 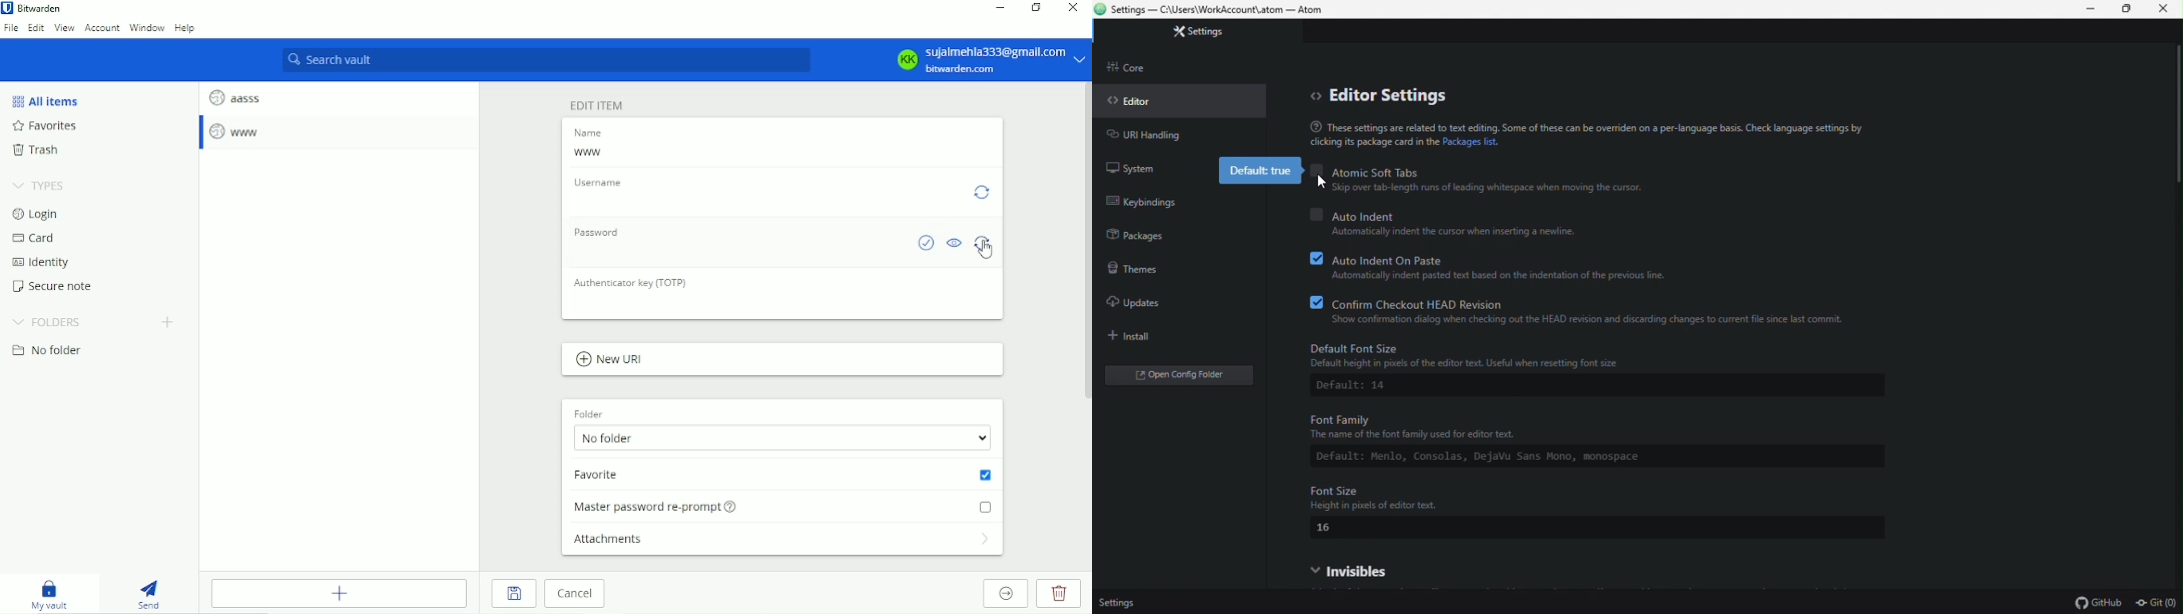 I want to click on Auto indent on paste, so click(x=1512, y=258).